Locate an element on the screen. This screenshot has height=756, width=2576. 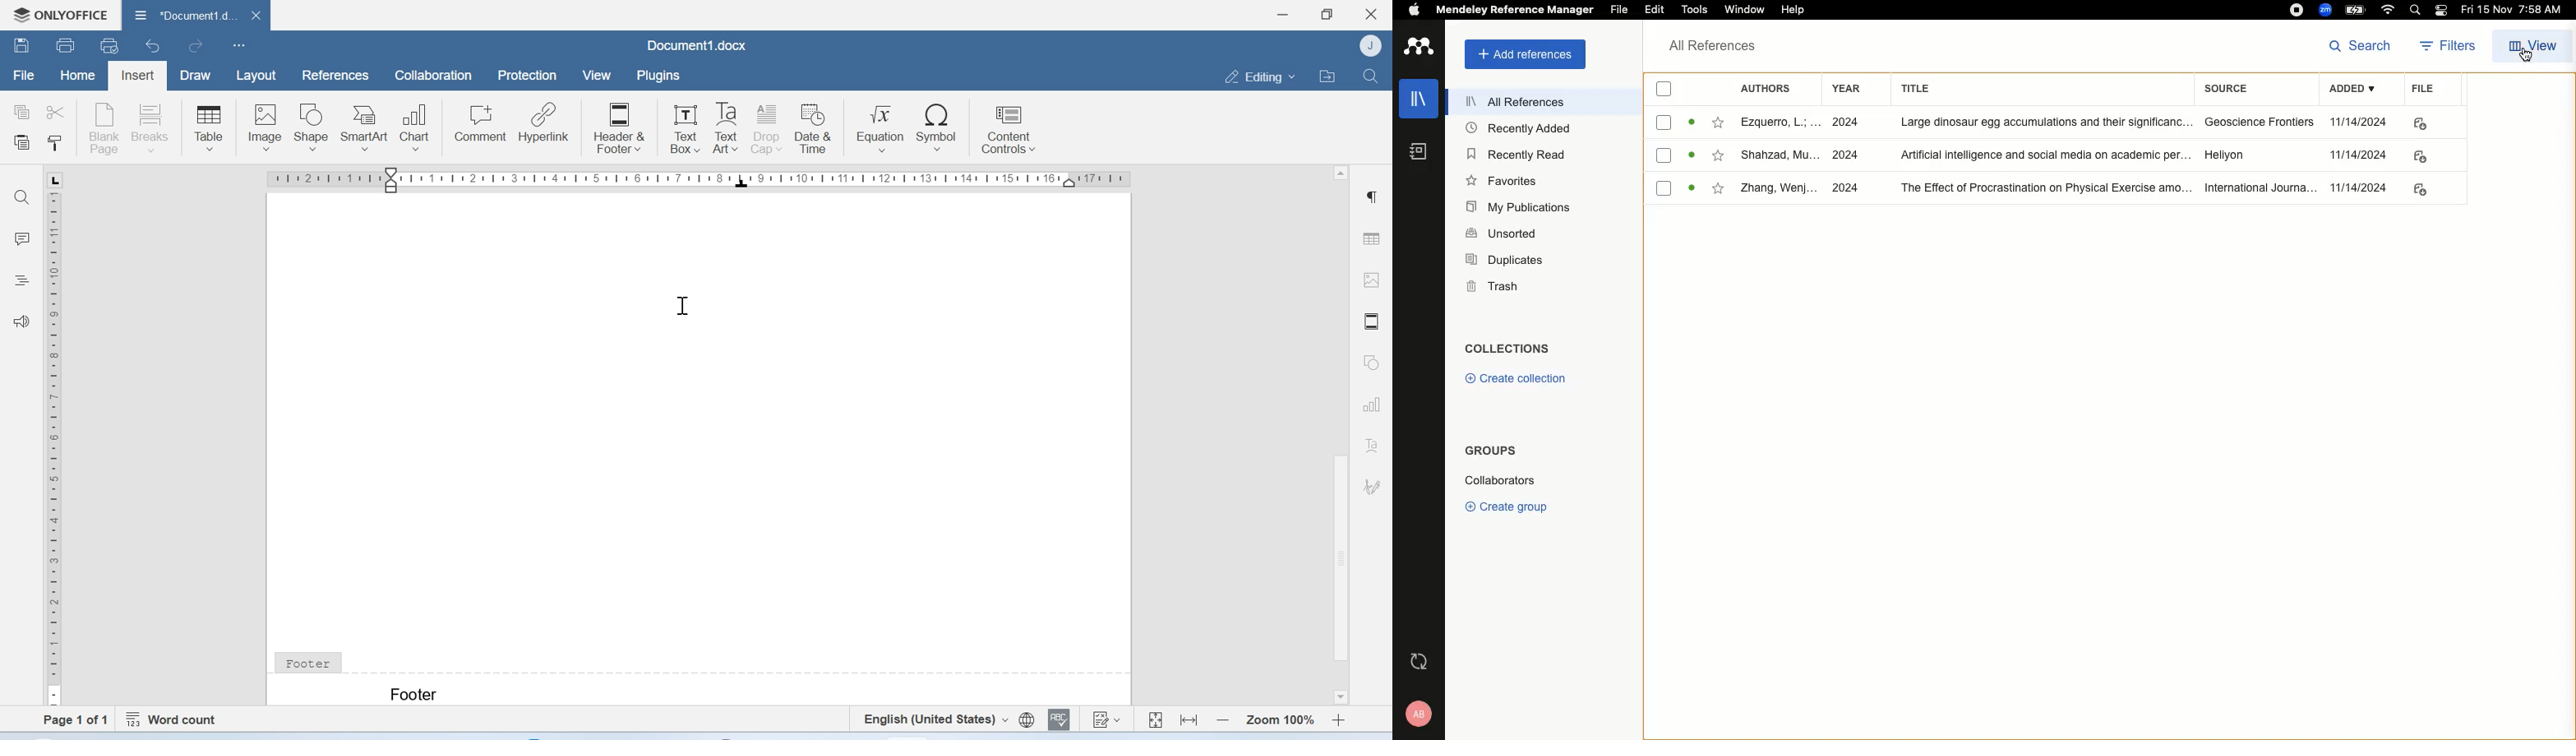
Tools is located at coordinates (1696, 11).